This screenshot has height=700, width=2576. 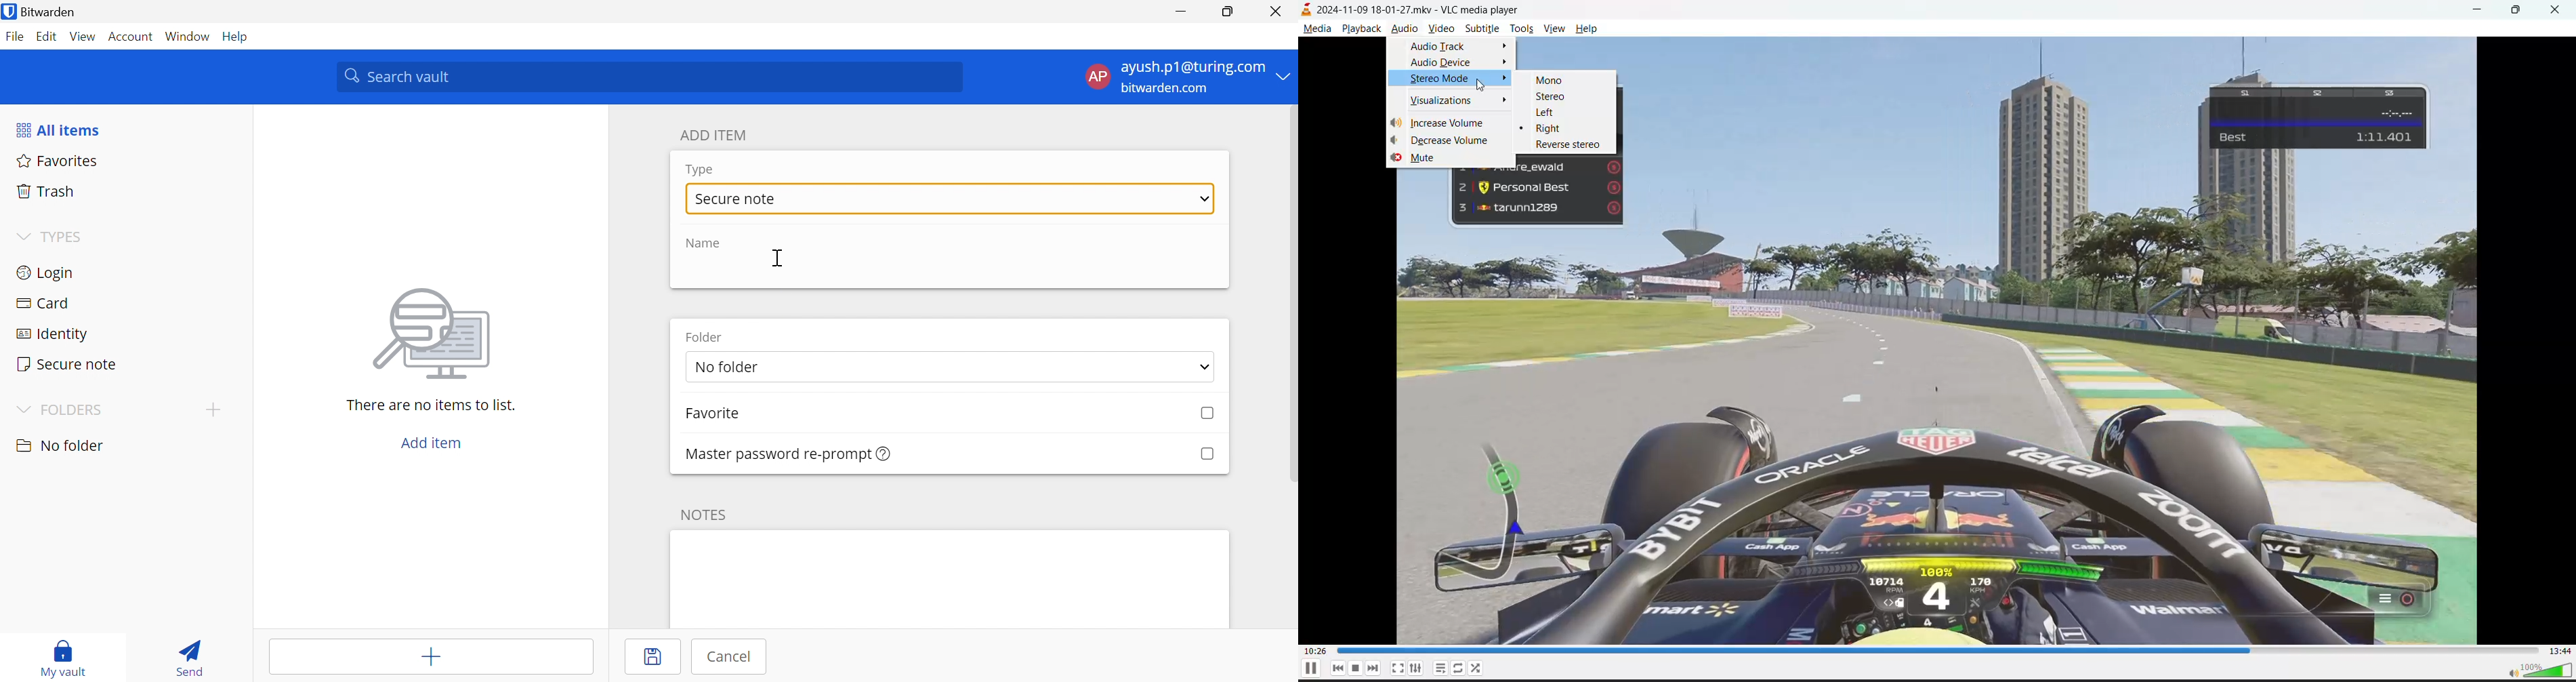 What do you see at coordinates (2560, 651) in the screenshot?
I see `13:44` at bounding box center [2560, 651].